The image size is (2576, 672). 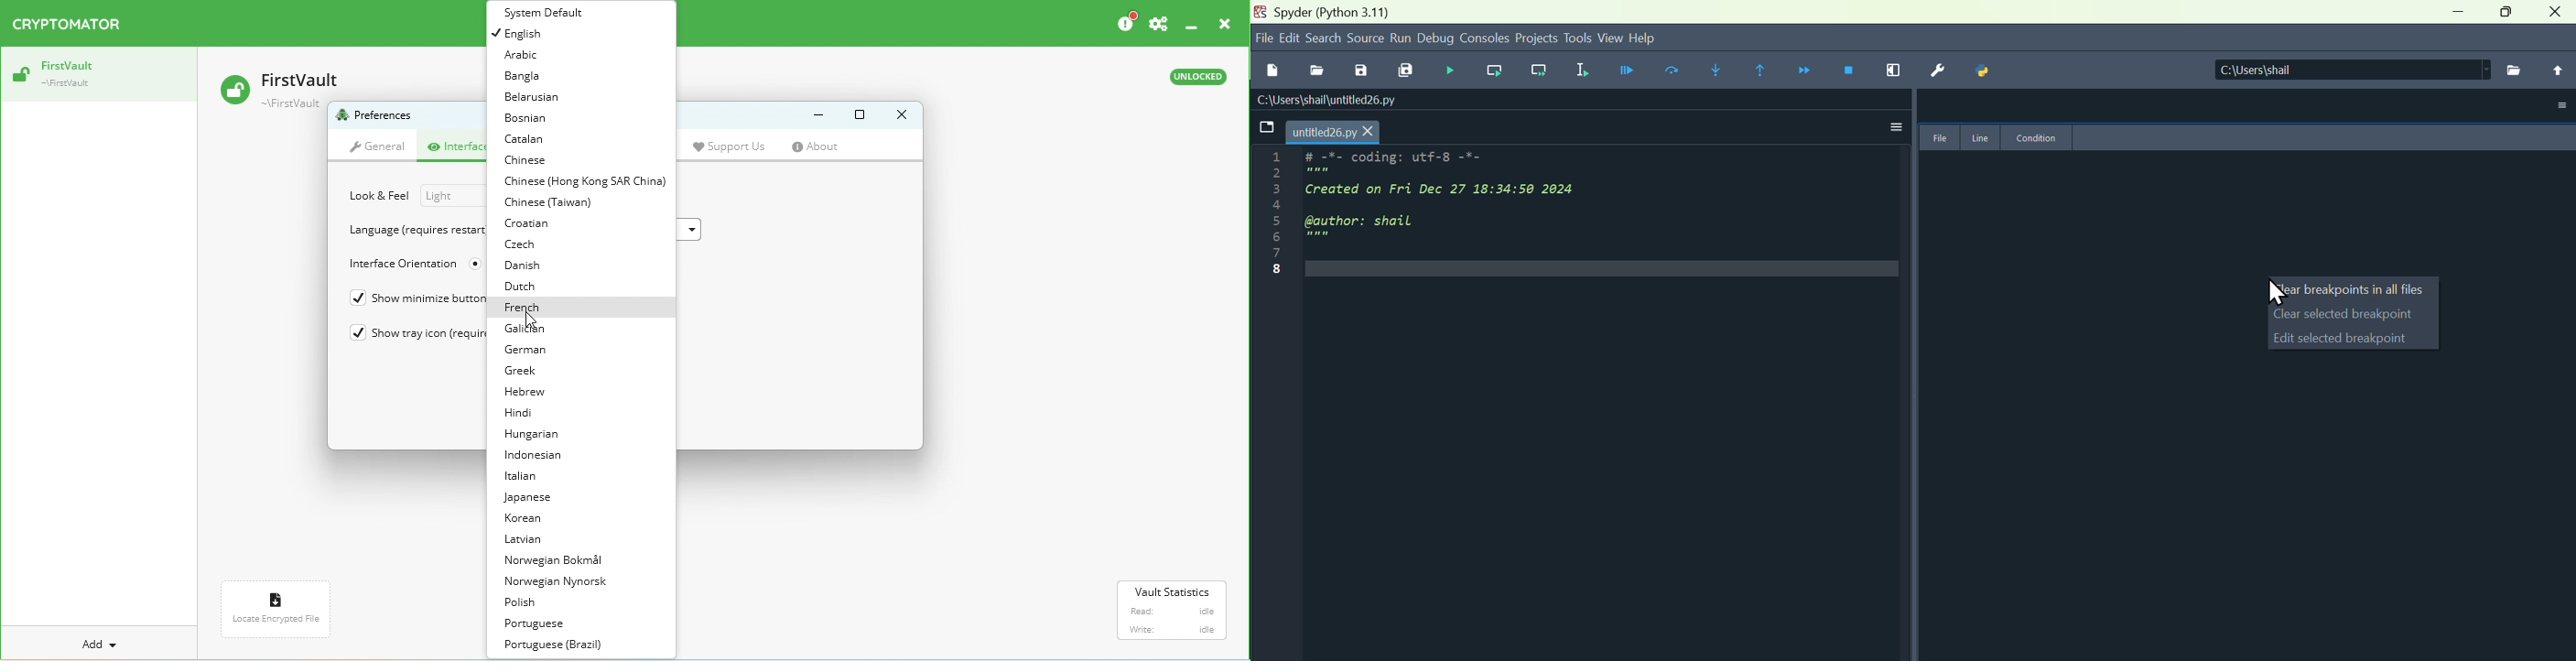 What do you see at coordinates (102, 644) in the screenshot?
I see `Add a new vault` at bounding box center [102, 644].